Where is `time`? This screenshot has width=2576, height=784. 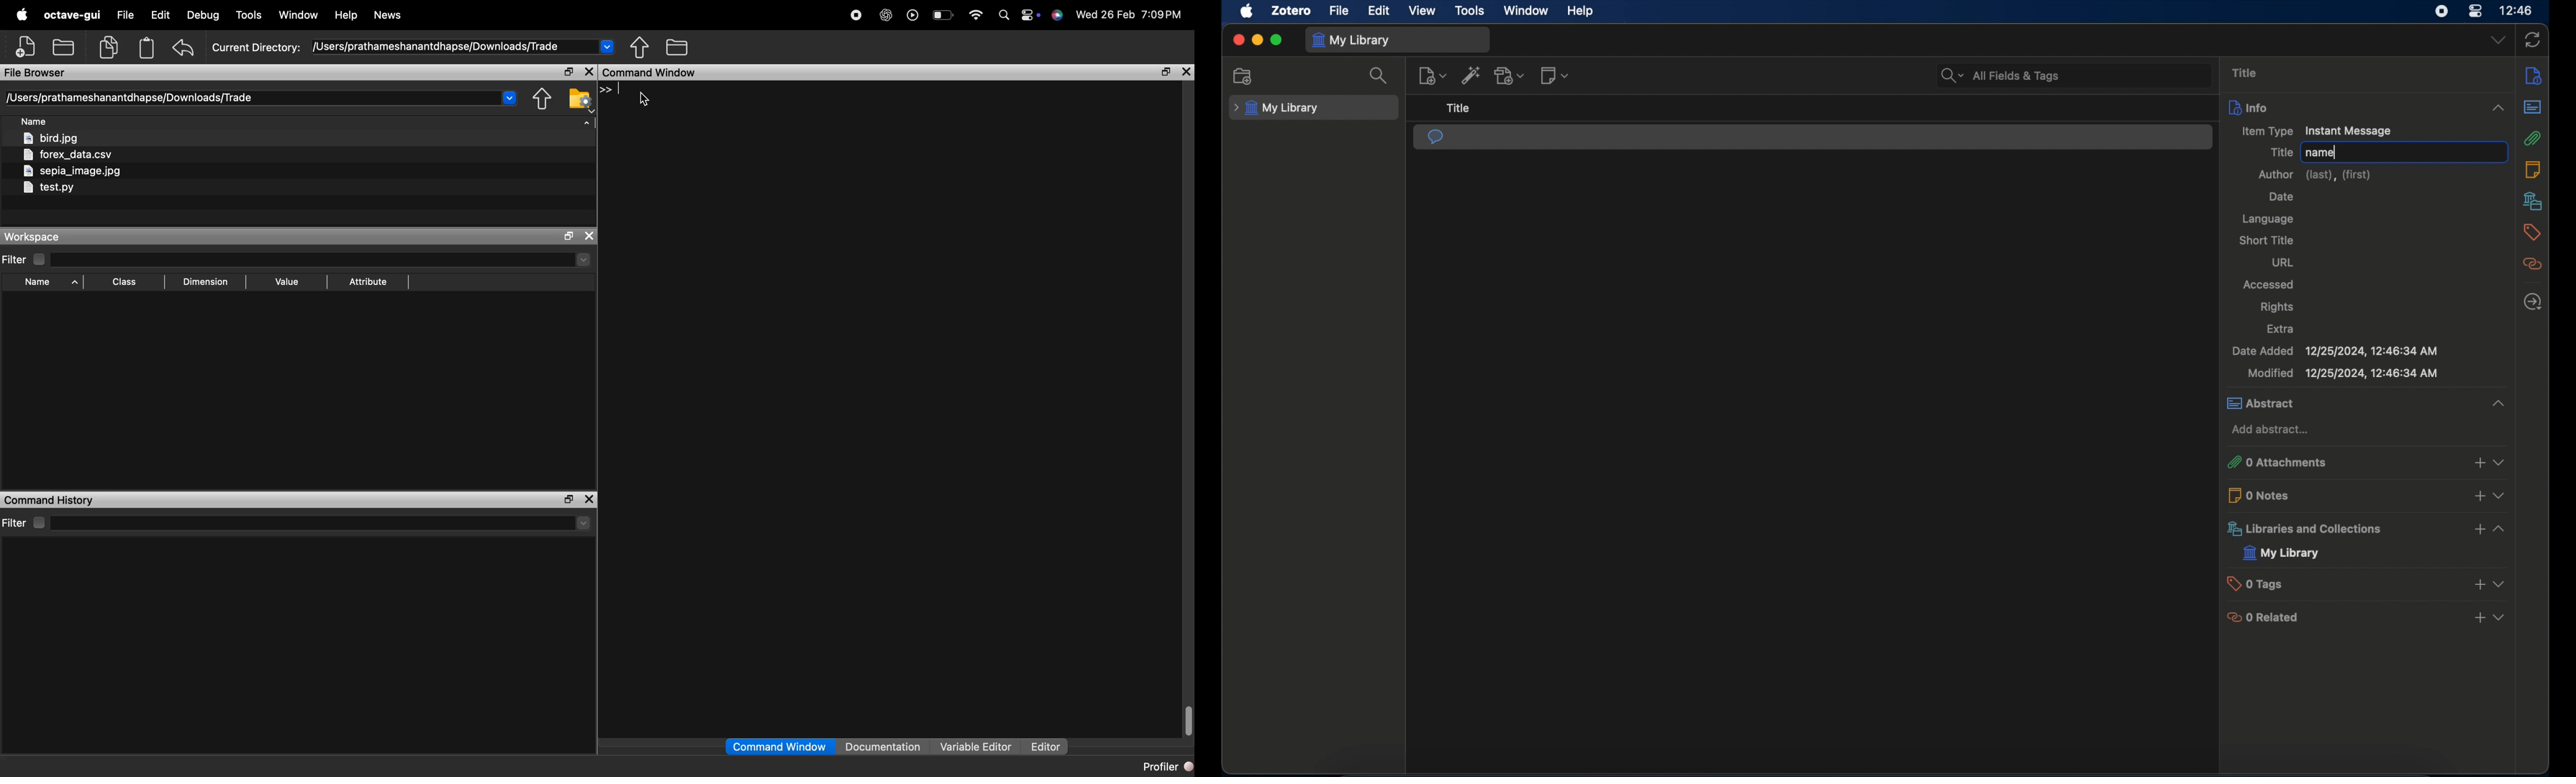
time is located at coordinates (2516, 10).